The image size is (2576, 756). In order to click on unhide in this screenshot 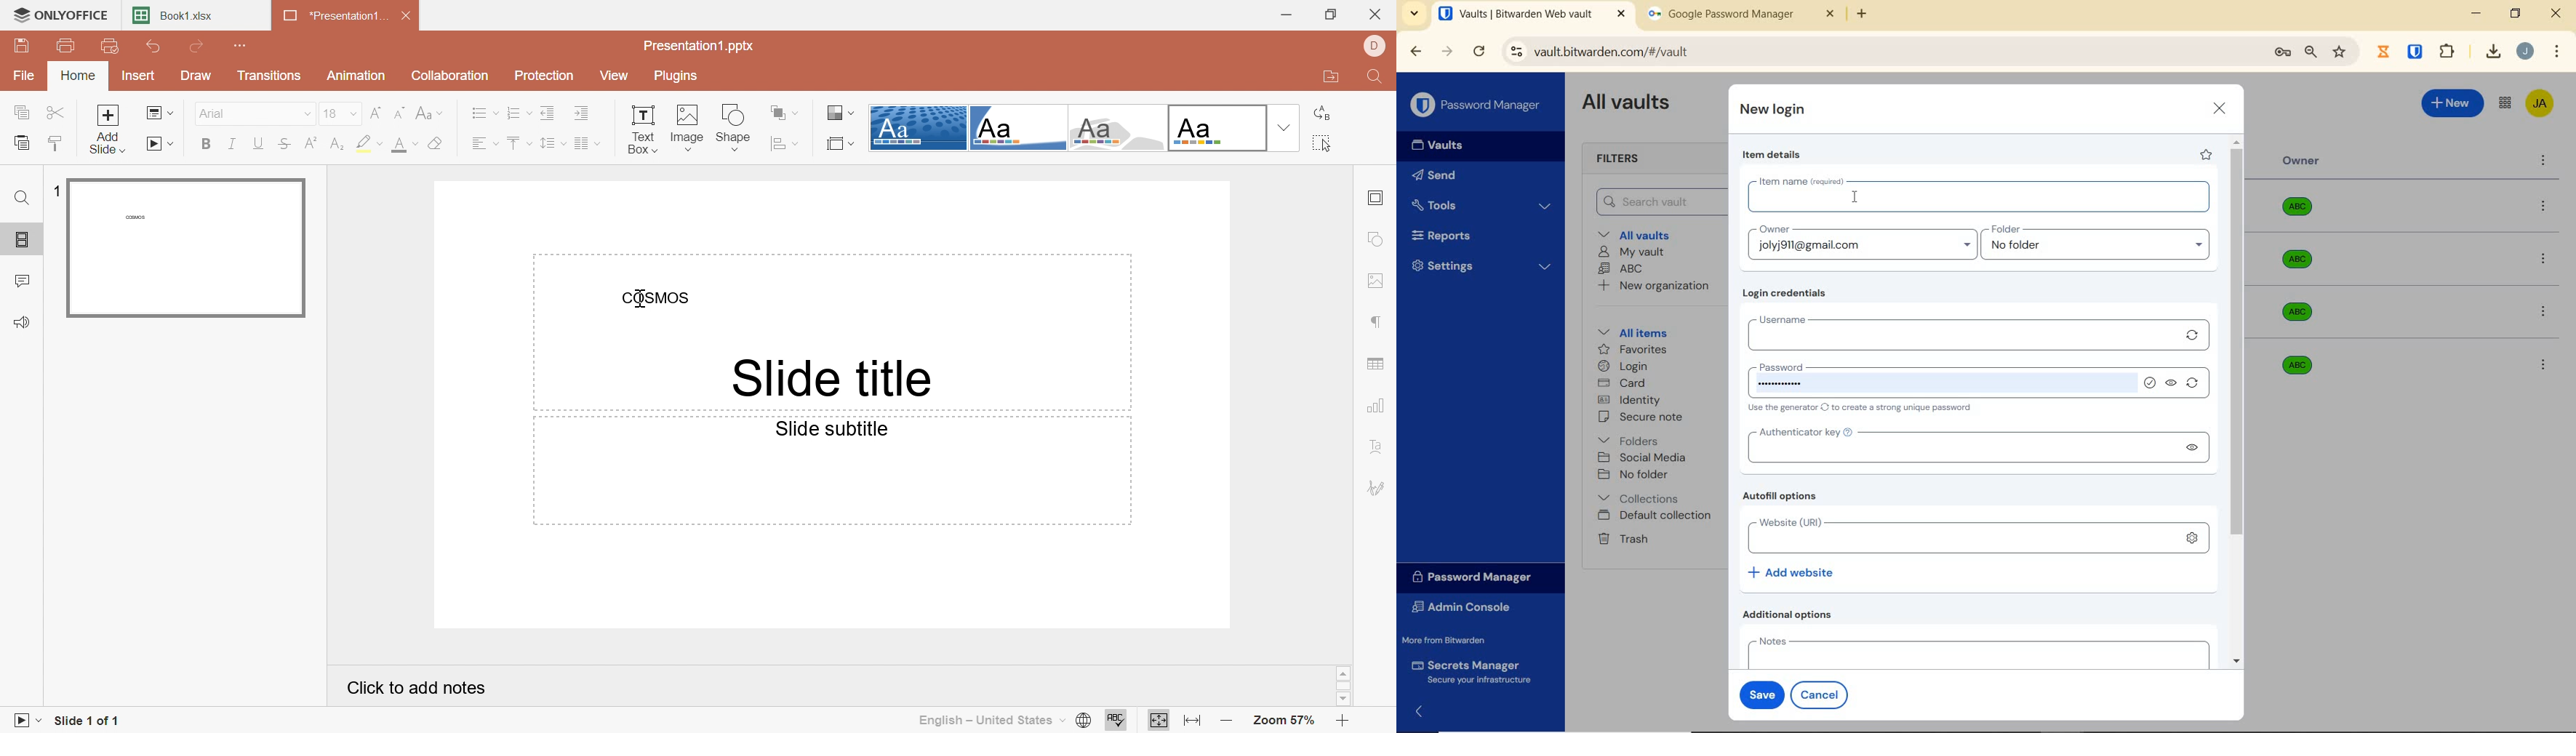, I will do `click(2172, 384)`.